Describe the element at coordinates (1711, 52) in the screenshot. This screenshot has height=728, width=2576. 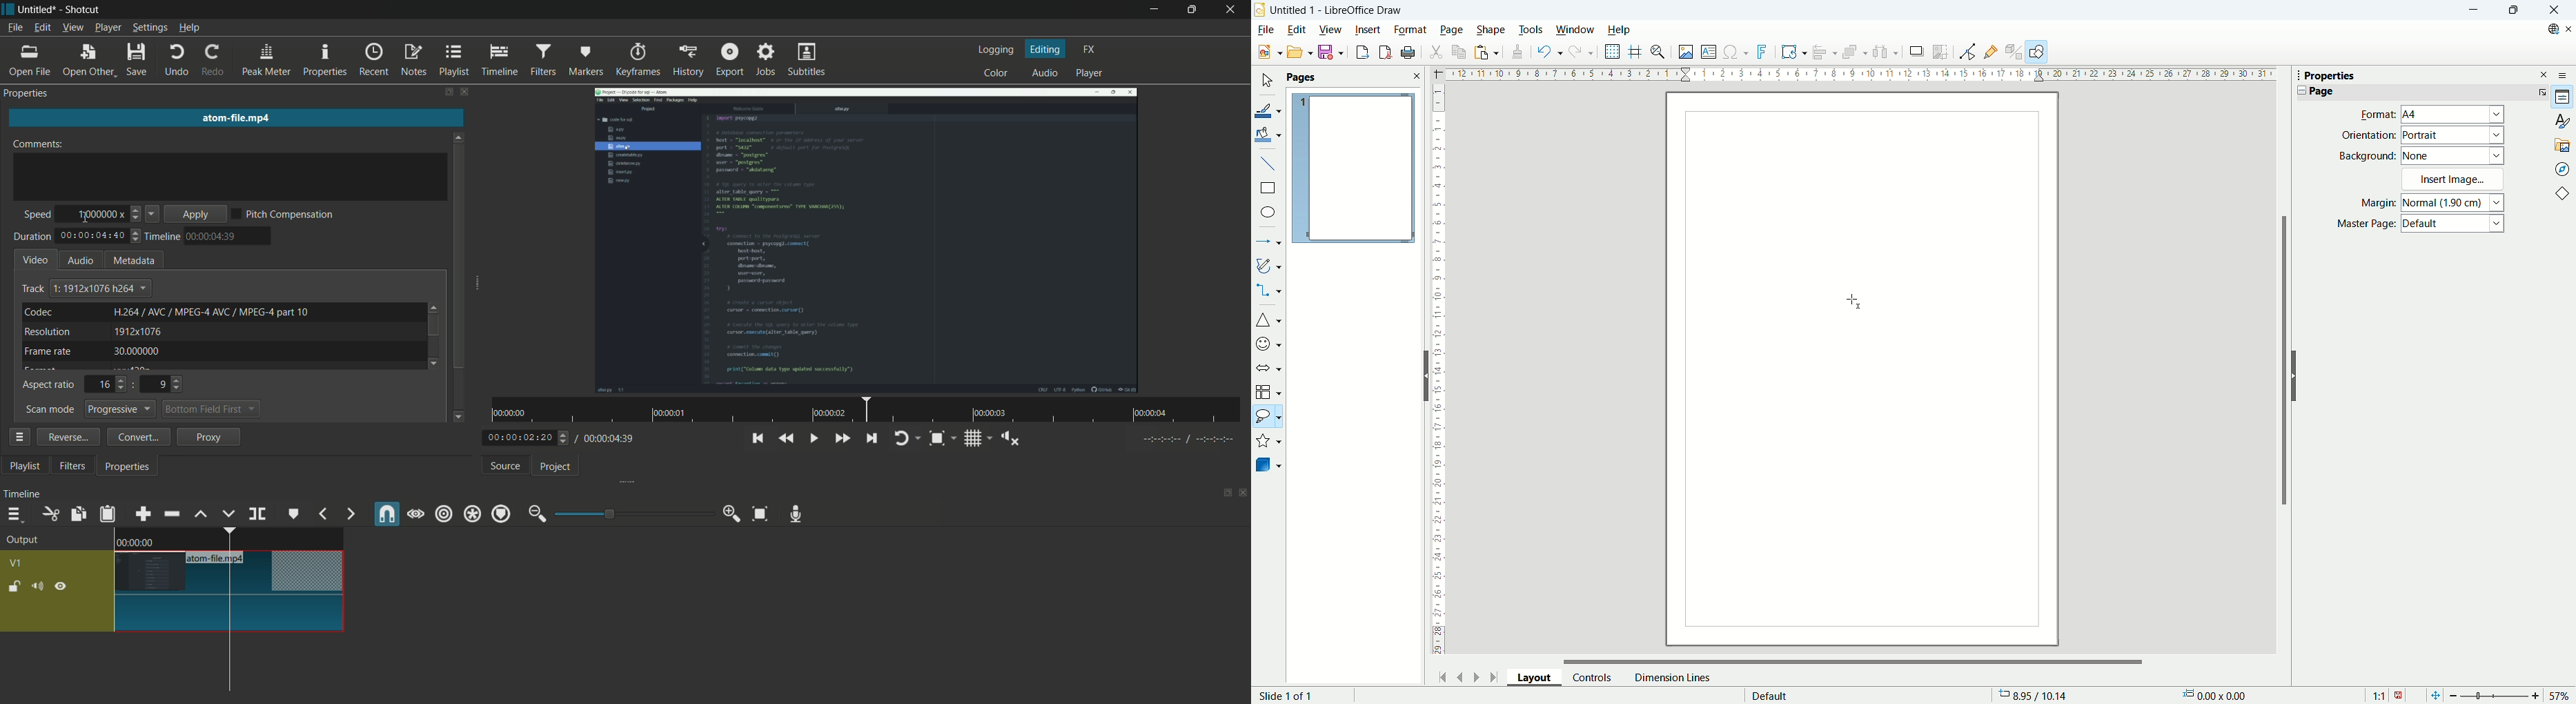
I see `insert textbox` at that location.